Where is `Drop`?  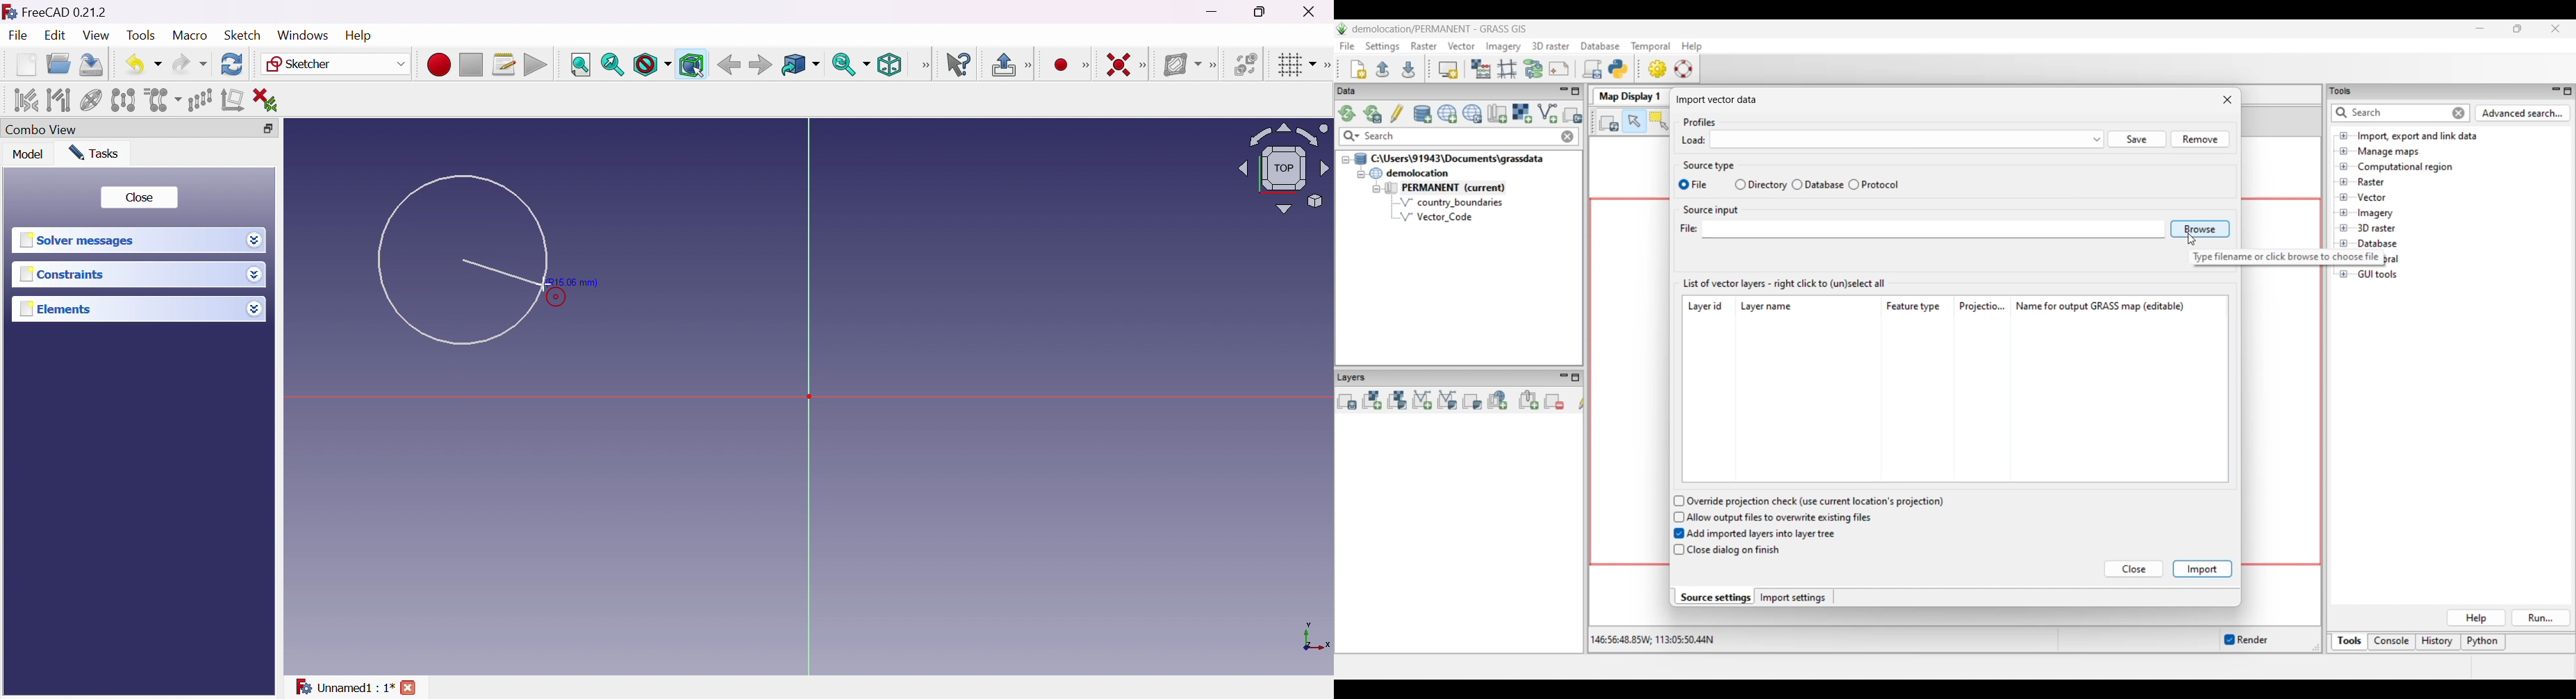
Drop is located at coordinates (256, 276).